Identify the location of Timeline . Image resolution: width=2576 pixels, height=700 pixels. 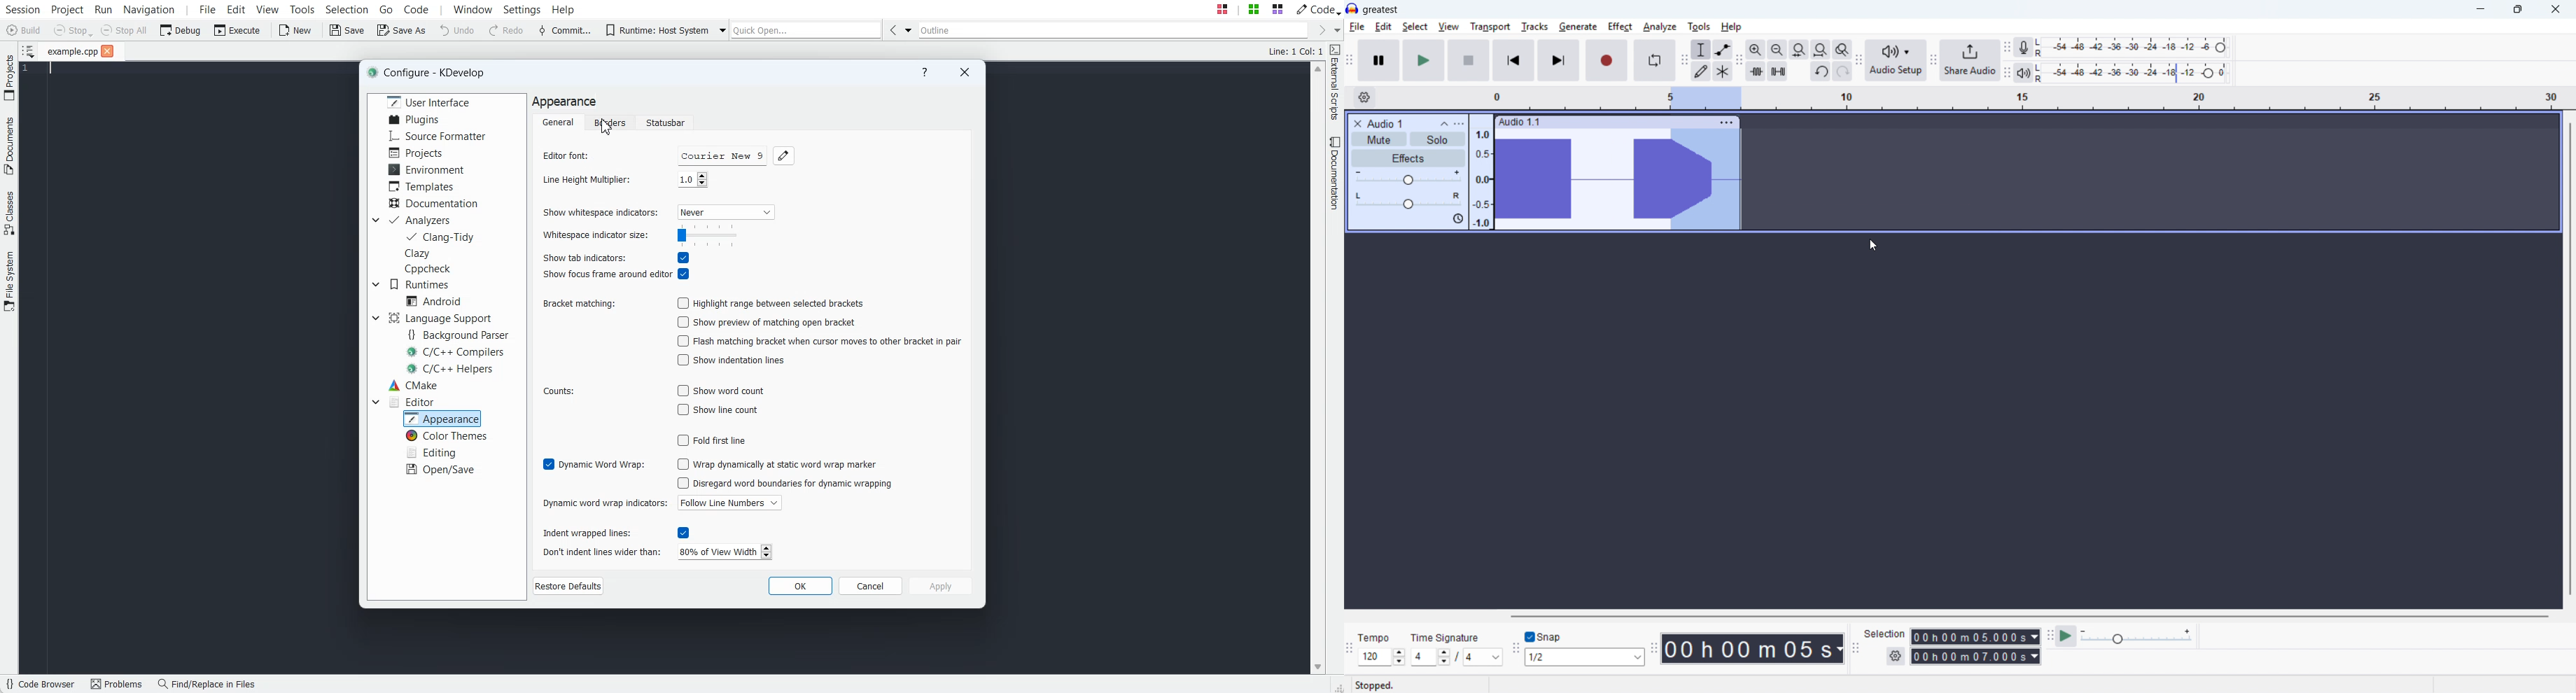
(2027, 99).